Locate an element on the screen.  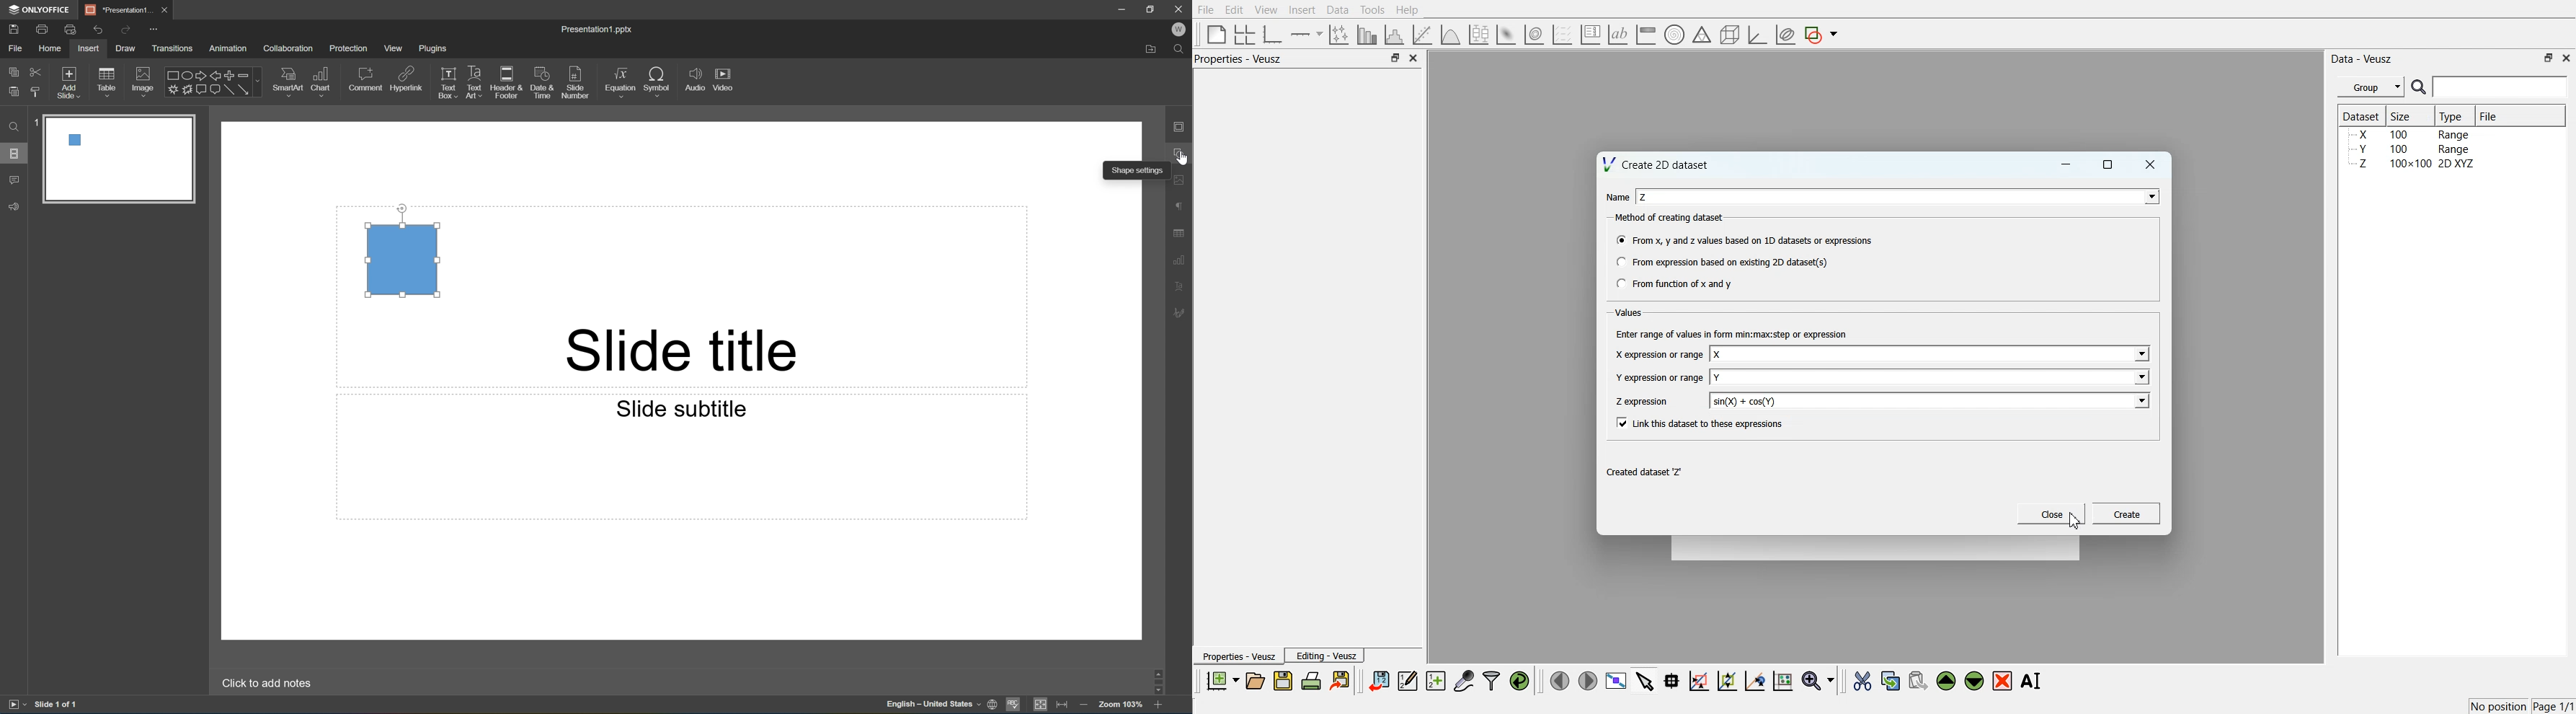
Plugins is located at coordinates (433, 48).